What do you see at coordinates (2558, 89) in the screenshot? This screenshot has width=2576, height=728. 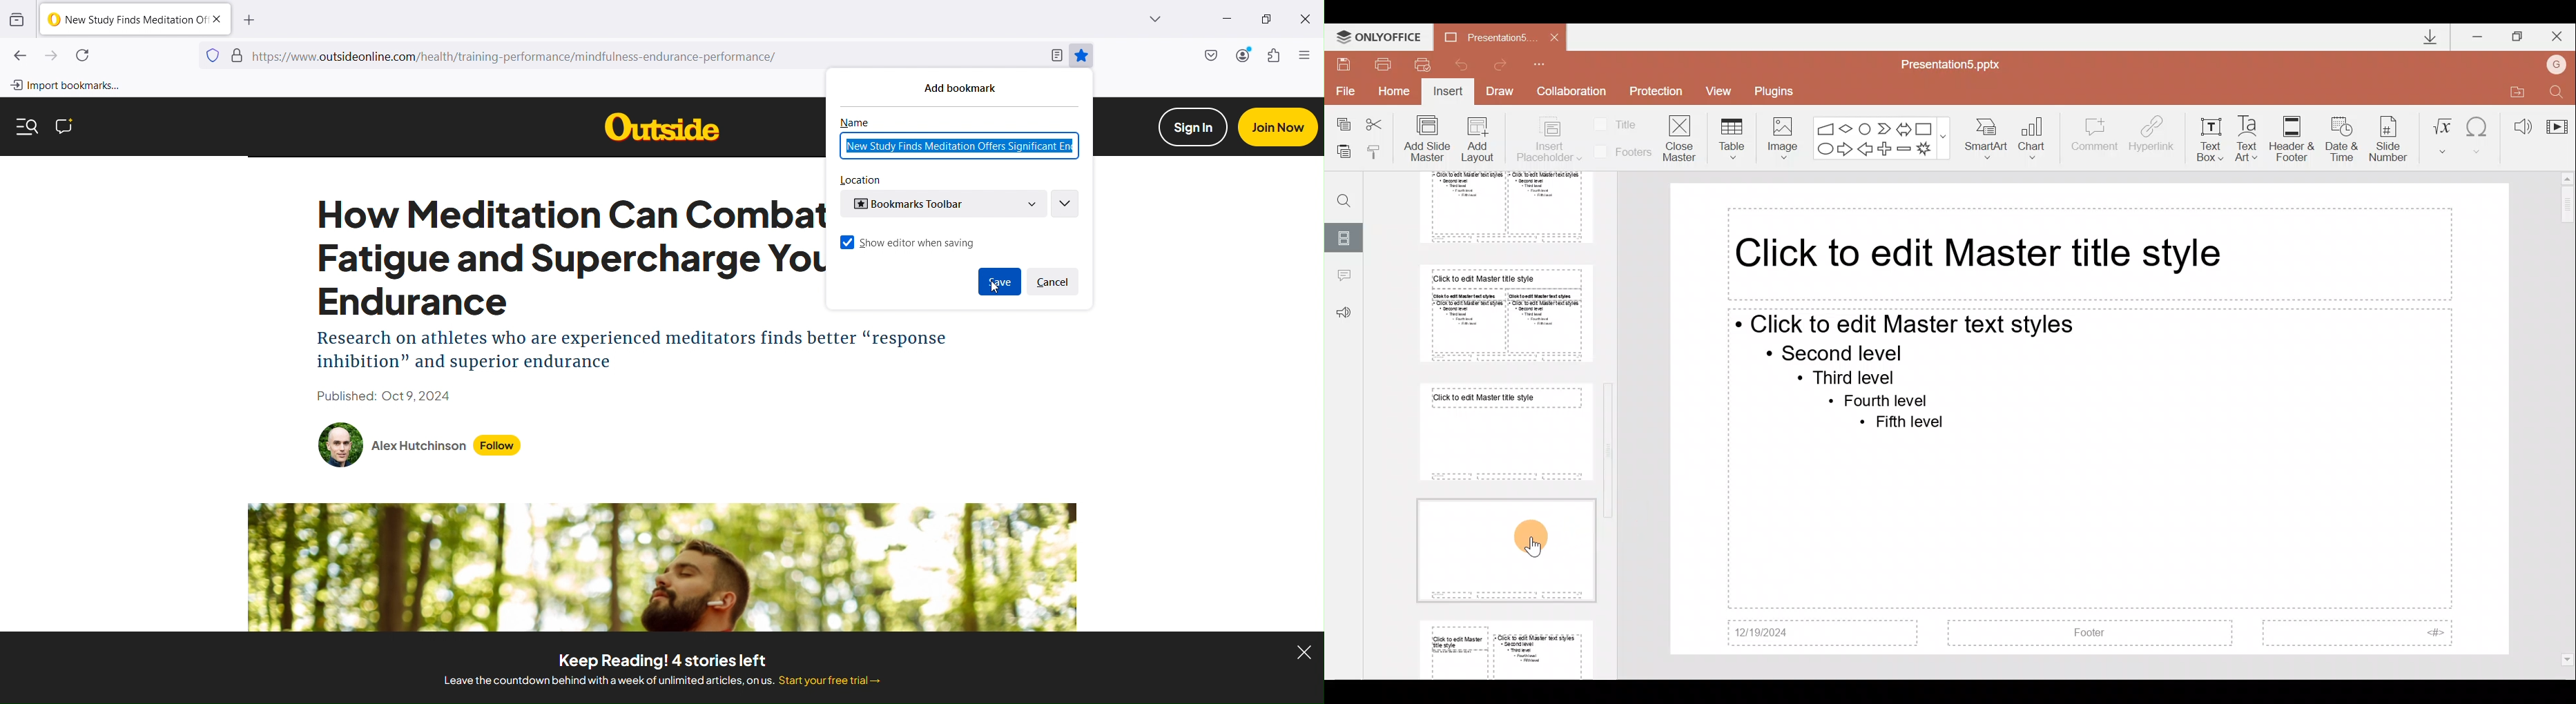 I see `Find` at bounding box center [2558, 89].